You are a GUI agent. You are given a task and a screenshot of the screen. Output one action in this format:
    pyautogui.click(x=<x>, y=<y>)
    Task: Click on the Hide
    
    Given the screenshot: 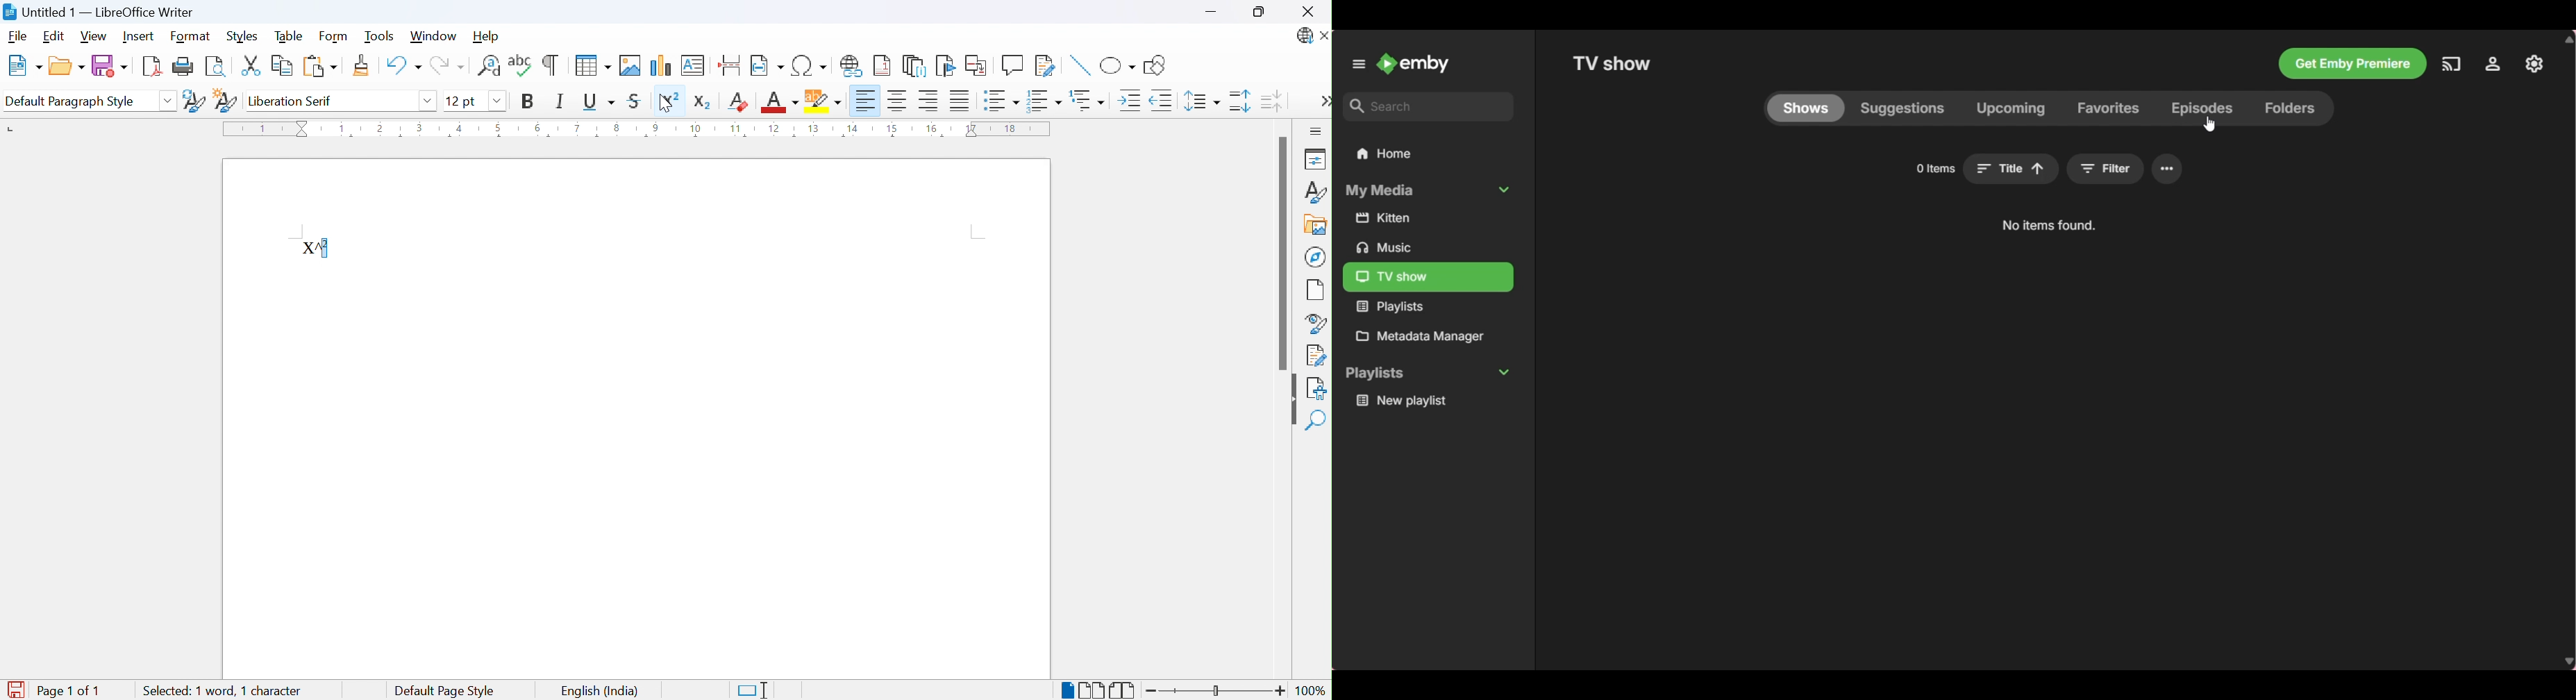 What is the action you would take?
    pyautogui.click(x=1293, y=400)
    